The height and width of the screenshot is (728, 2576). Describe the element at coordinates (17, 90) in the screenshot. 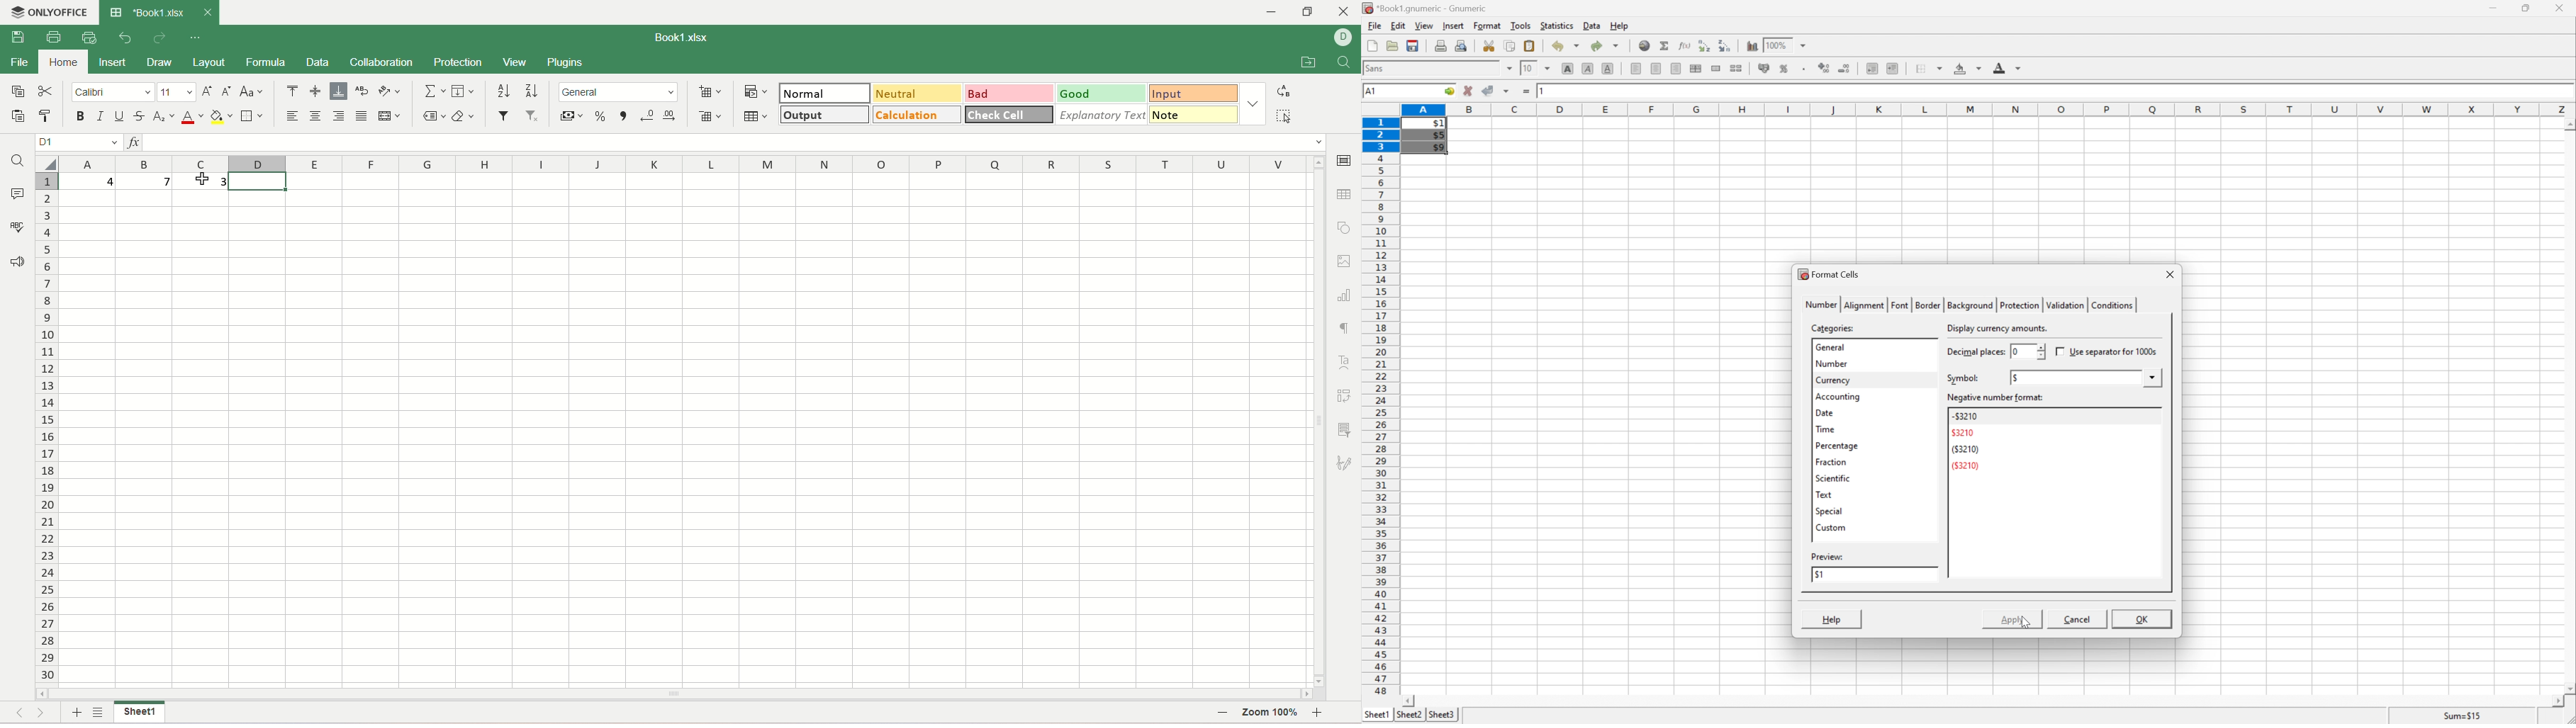

I see `copy` at that location.